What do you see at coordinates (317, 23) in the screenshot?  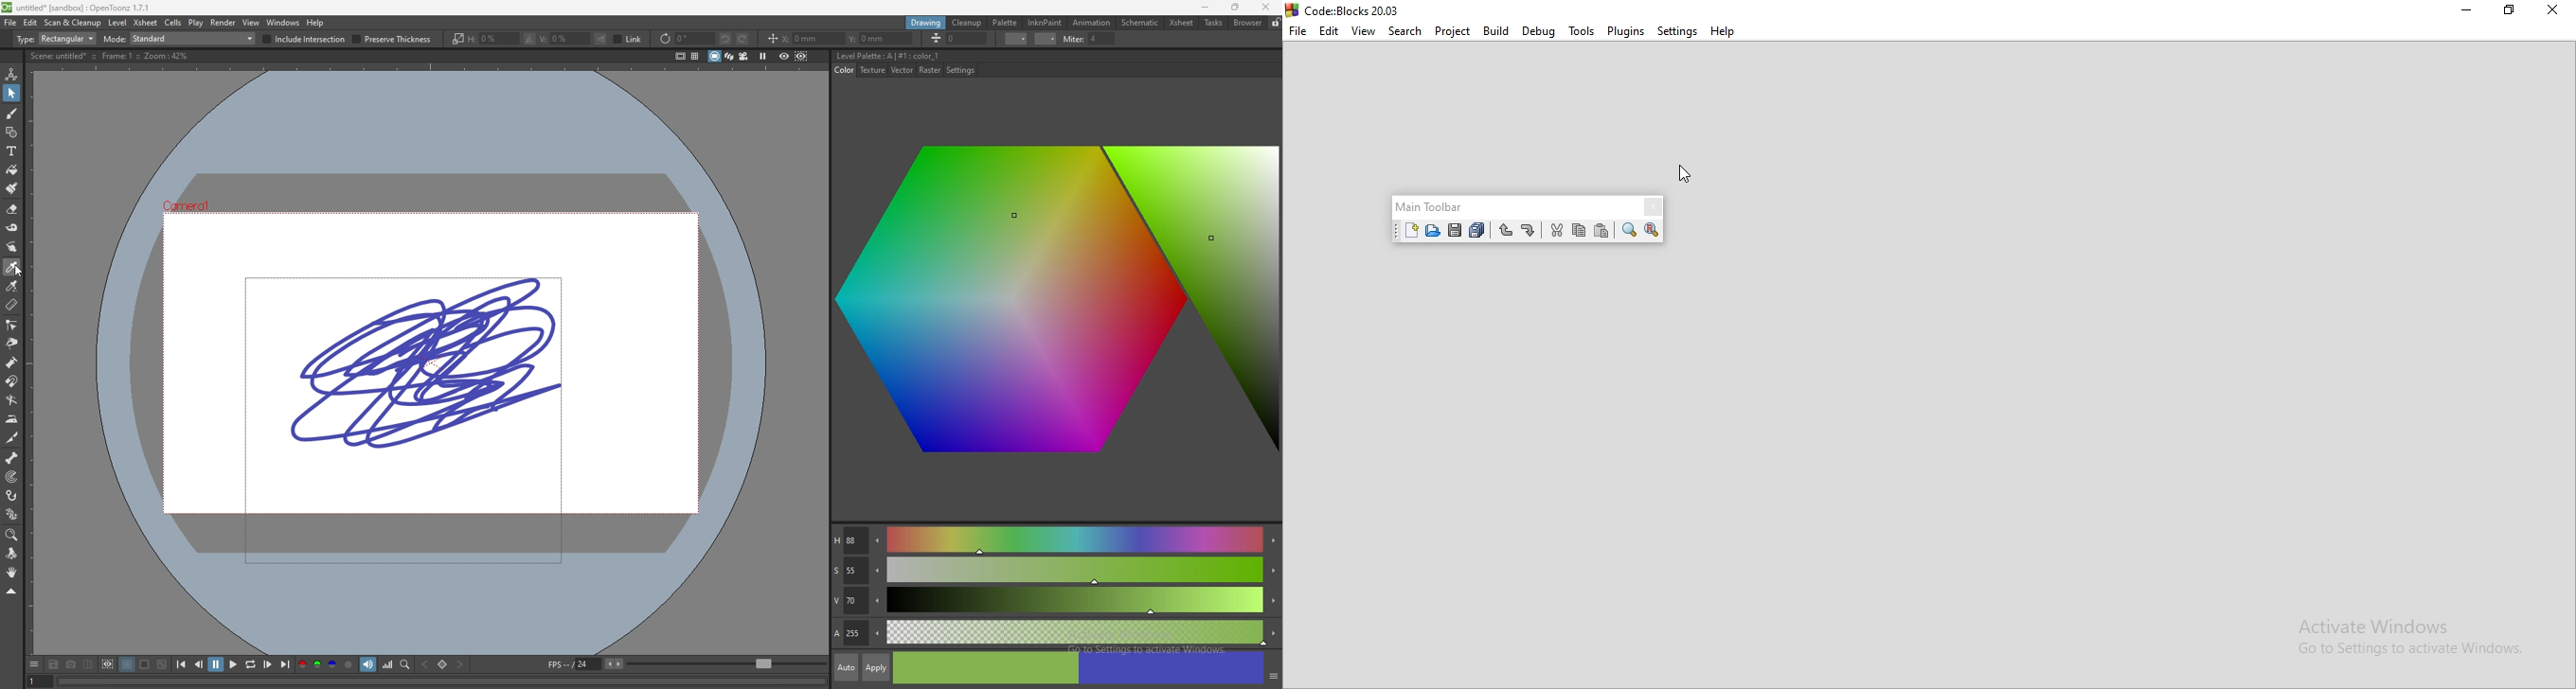 I see `help` at bounding box center [317, 23].